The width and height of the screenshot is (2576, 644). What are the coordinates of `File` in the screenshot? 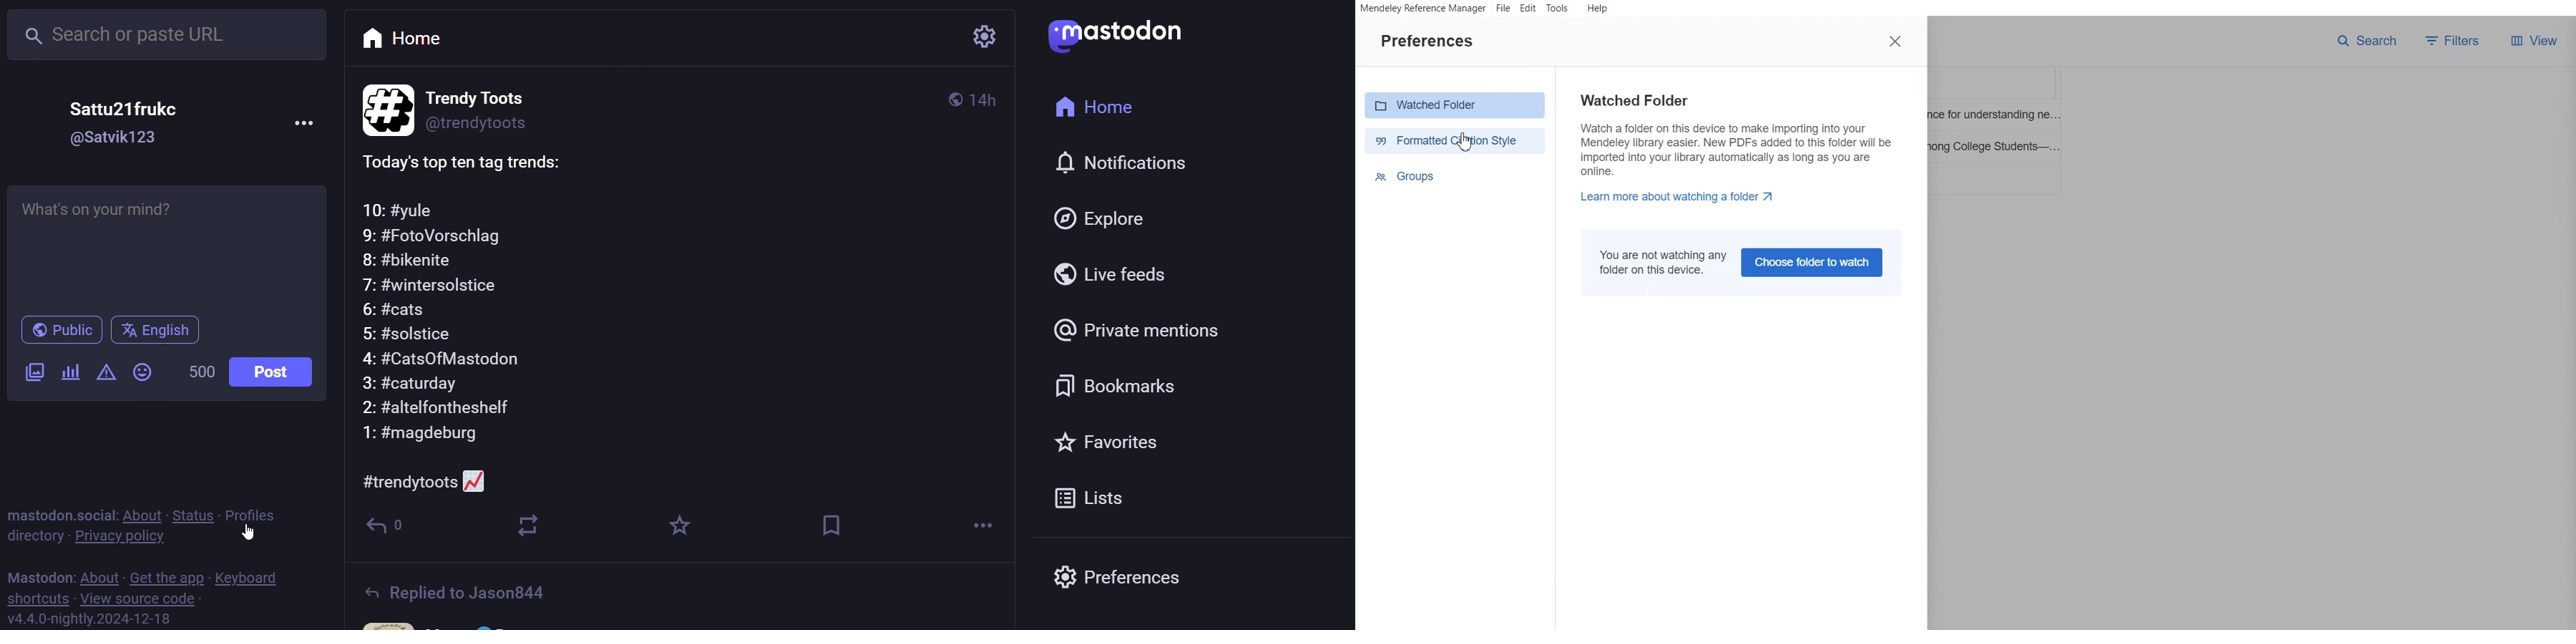 It's located at (1503, 8).